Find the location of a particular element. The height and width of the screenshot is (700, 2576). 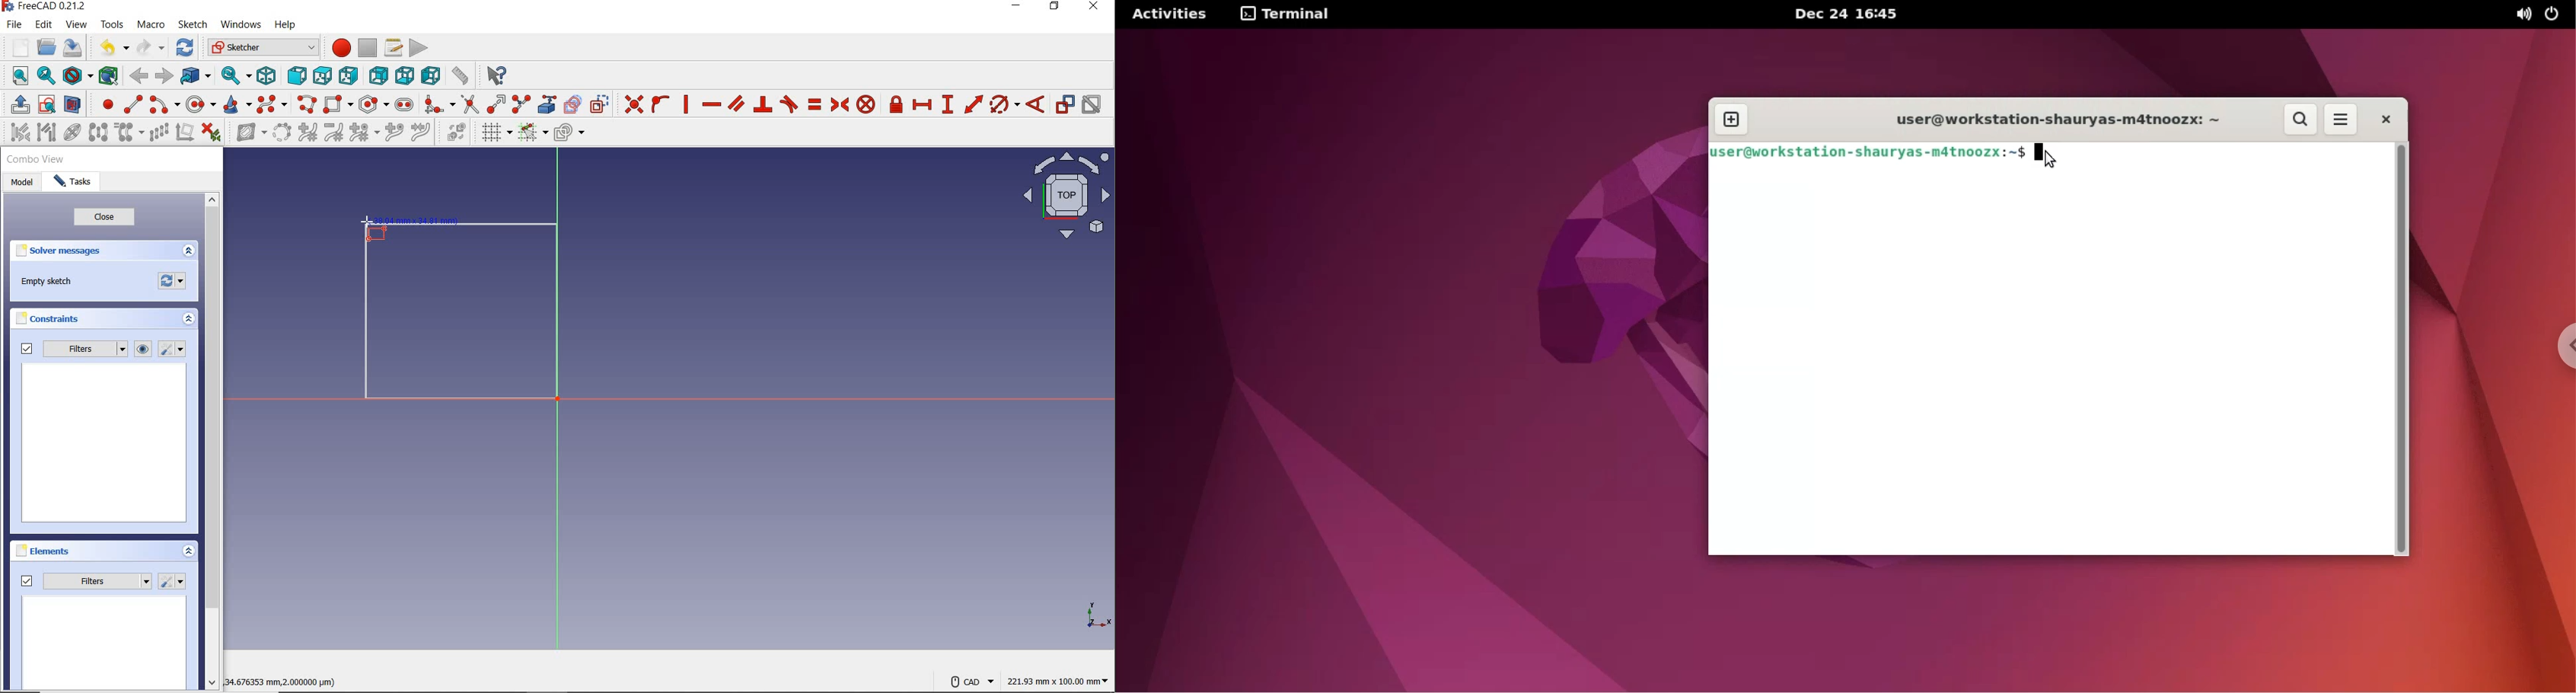

switch between workbenches is located at coordinates (263, 48).